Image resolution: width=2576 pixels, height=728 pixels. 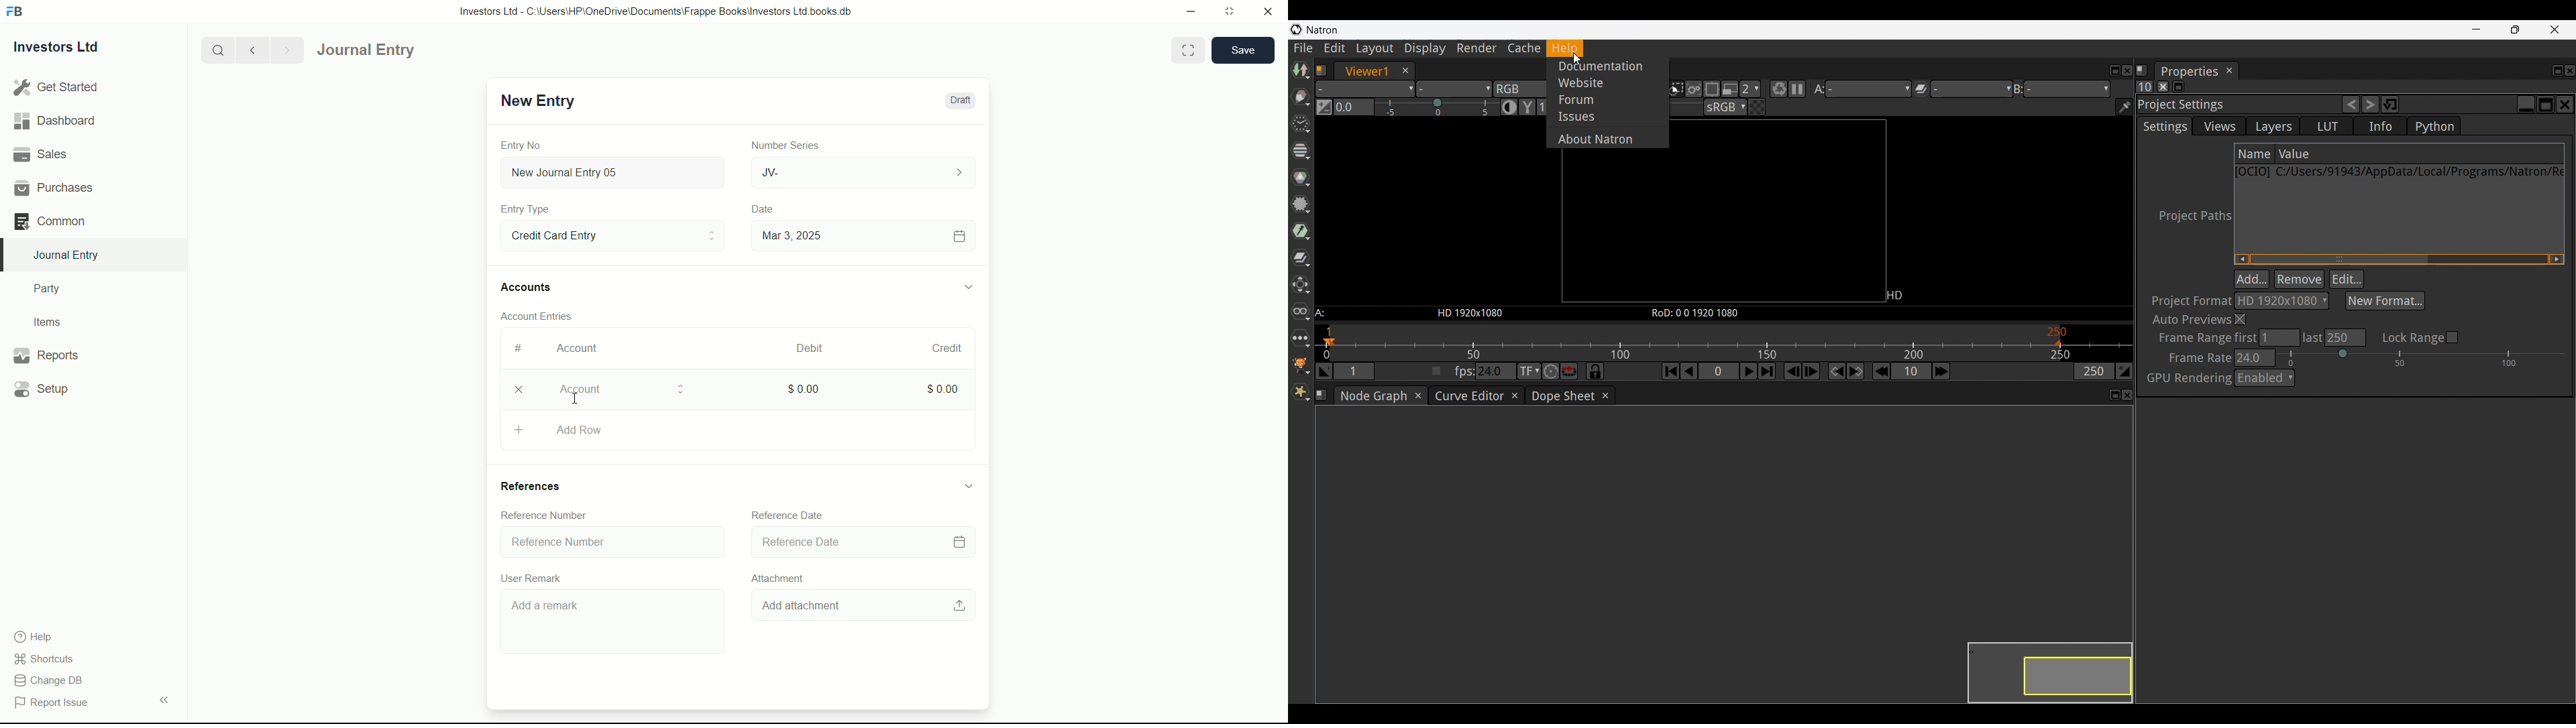 What do you see at coordinates (46, 353) in the screenshot?
I see `Reports .` at bounding box center [46, 353].